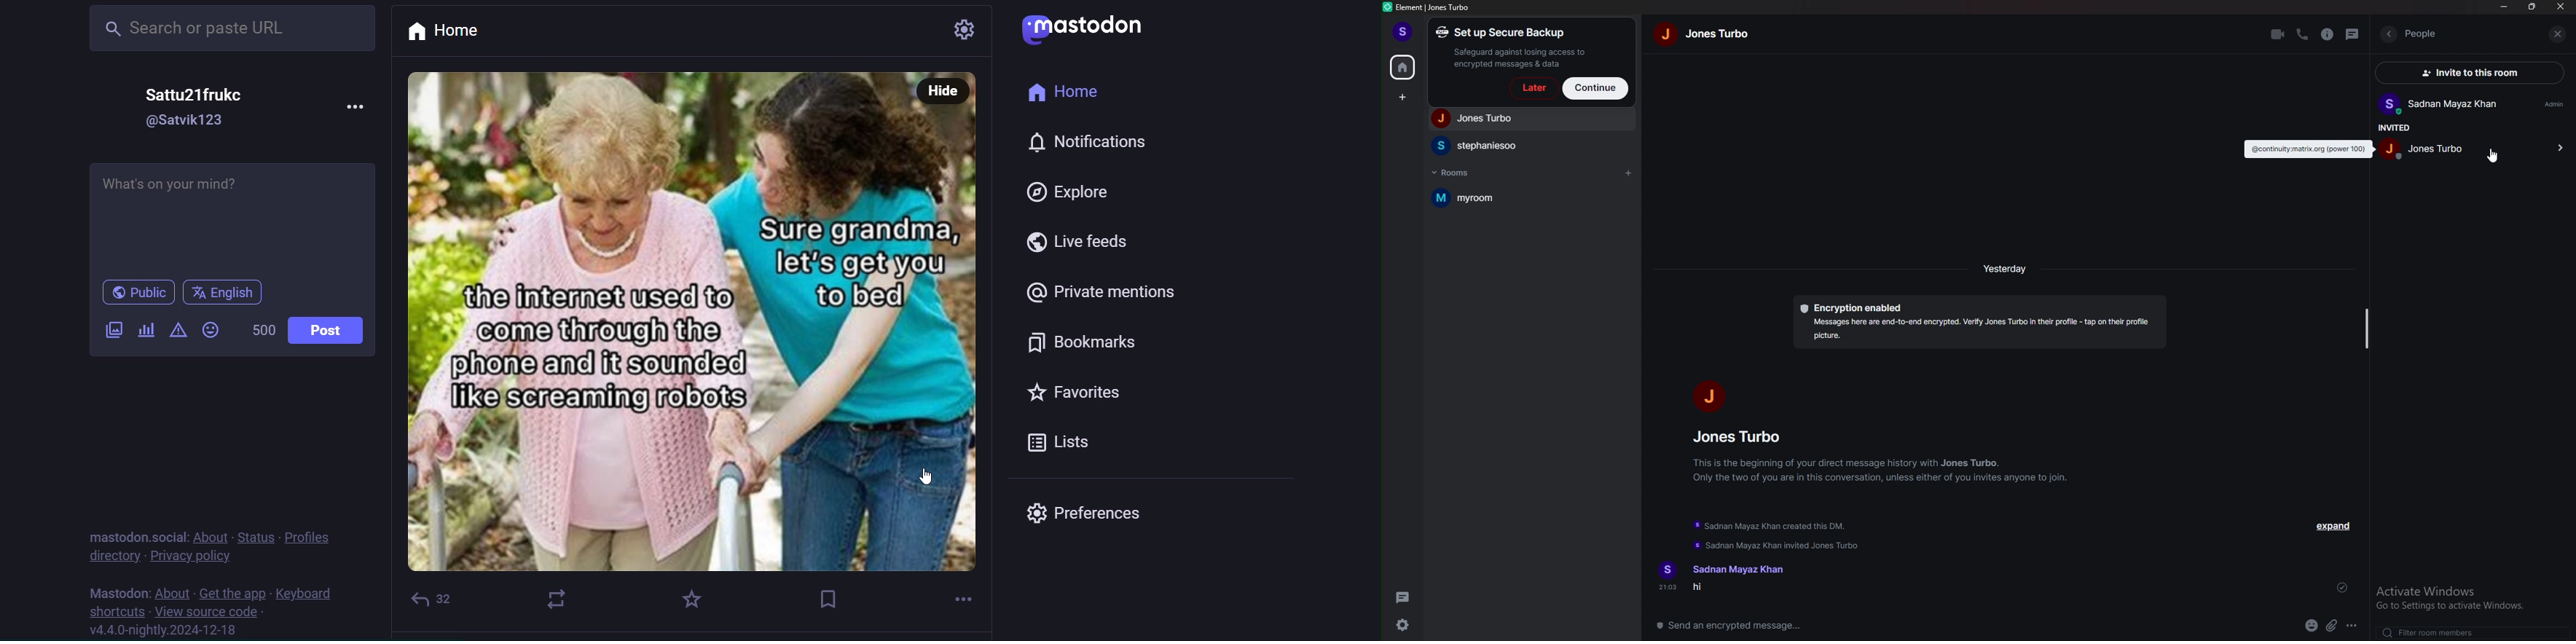  What do you see at coordinates (1530, 146) in the screenshot?
I see `people` at bounding box center [1530, 146].